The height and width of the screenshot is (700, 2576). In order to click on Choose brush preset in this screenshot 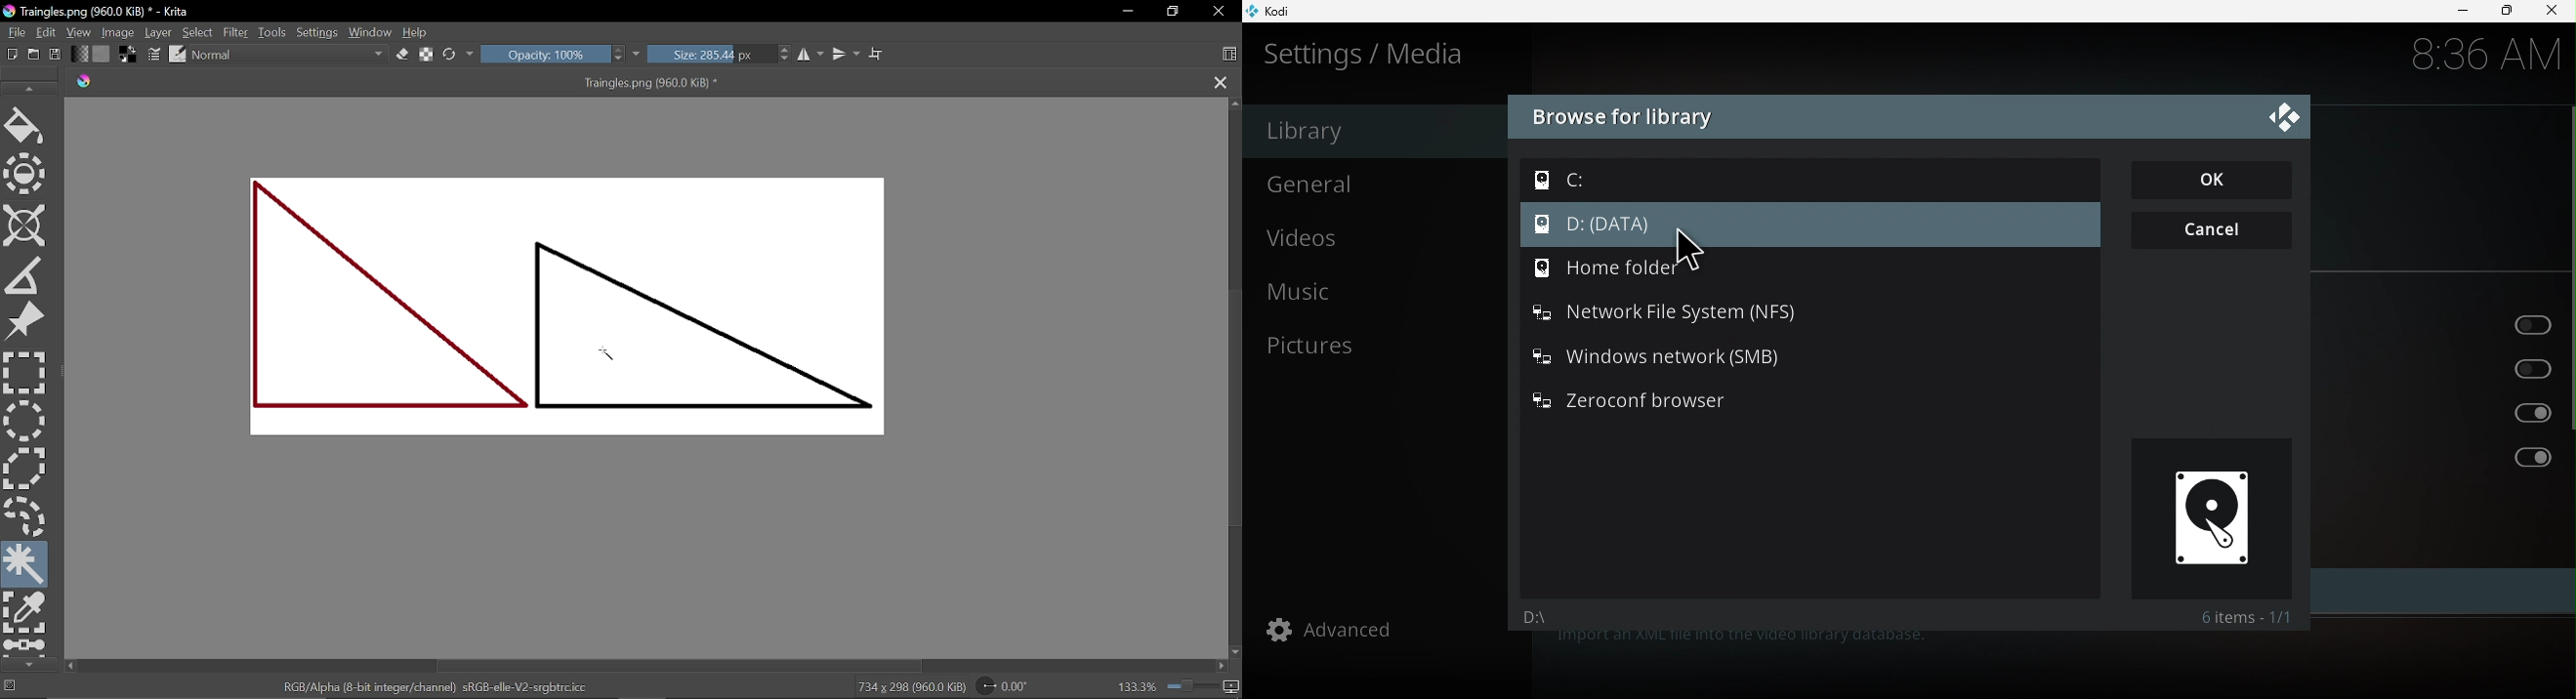, I will do `click(179, 54)`.